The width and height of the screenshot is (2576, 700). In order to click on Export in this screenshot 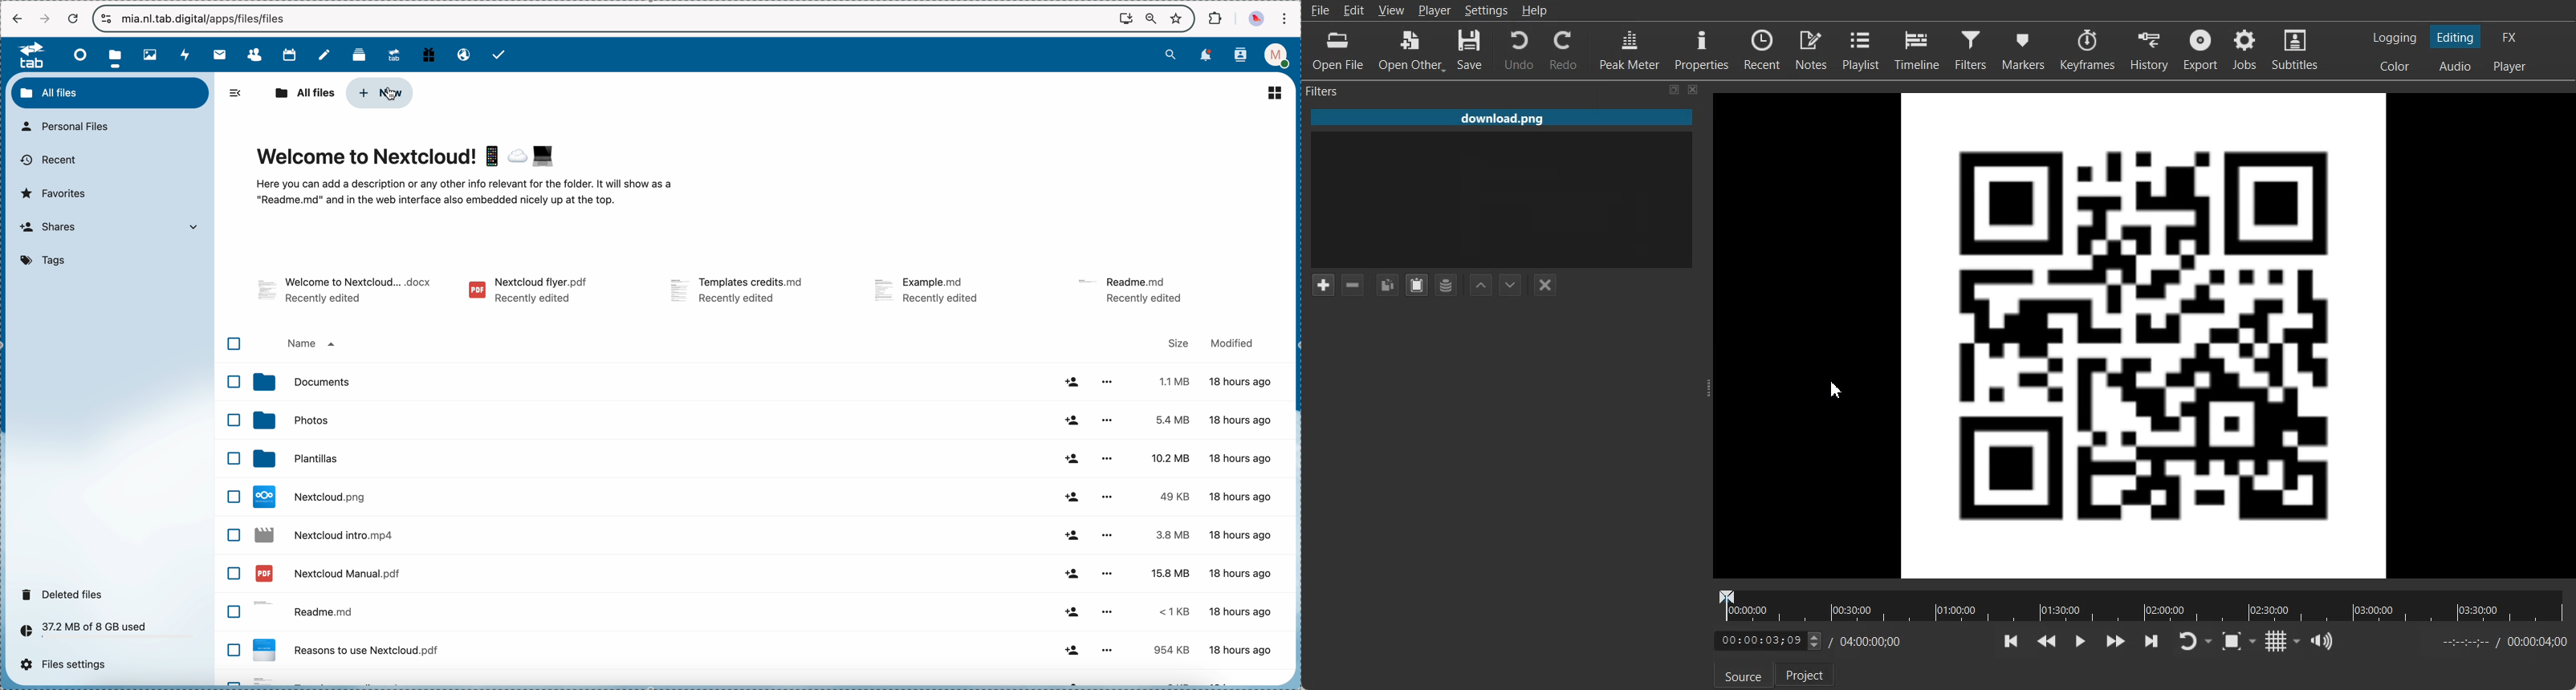, I will do `click(2200, 50)`.